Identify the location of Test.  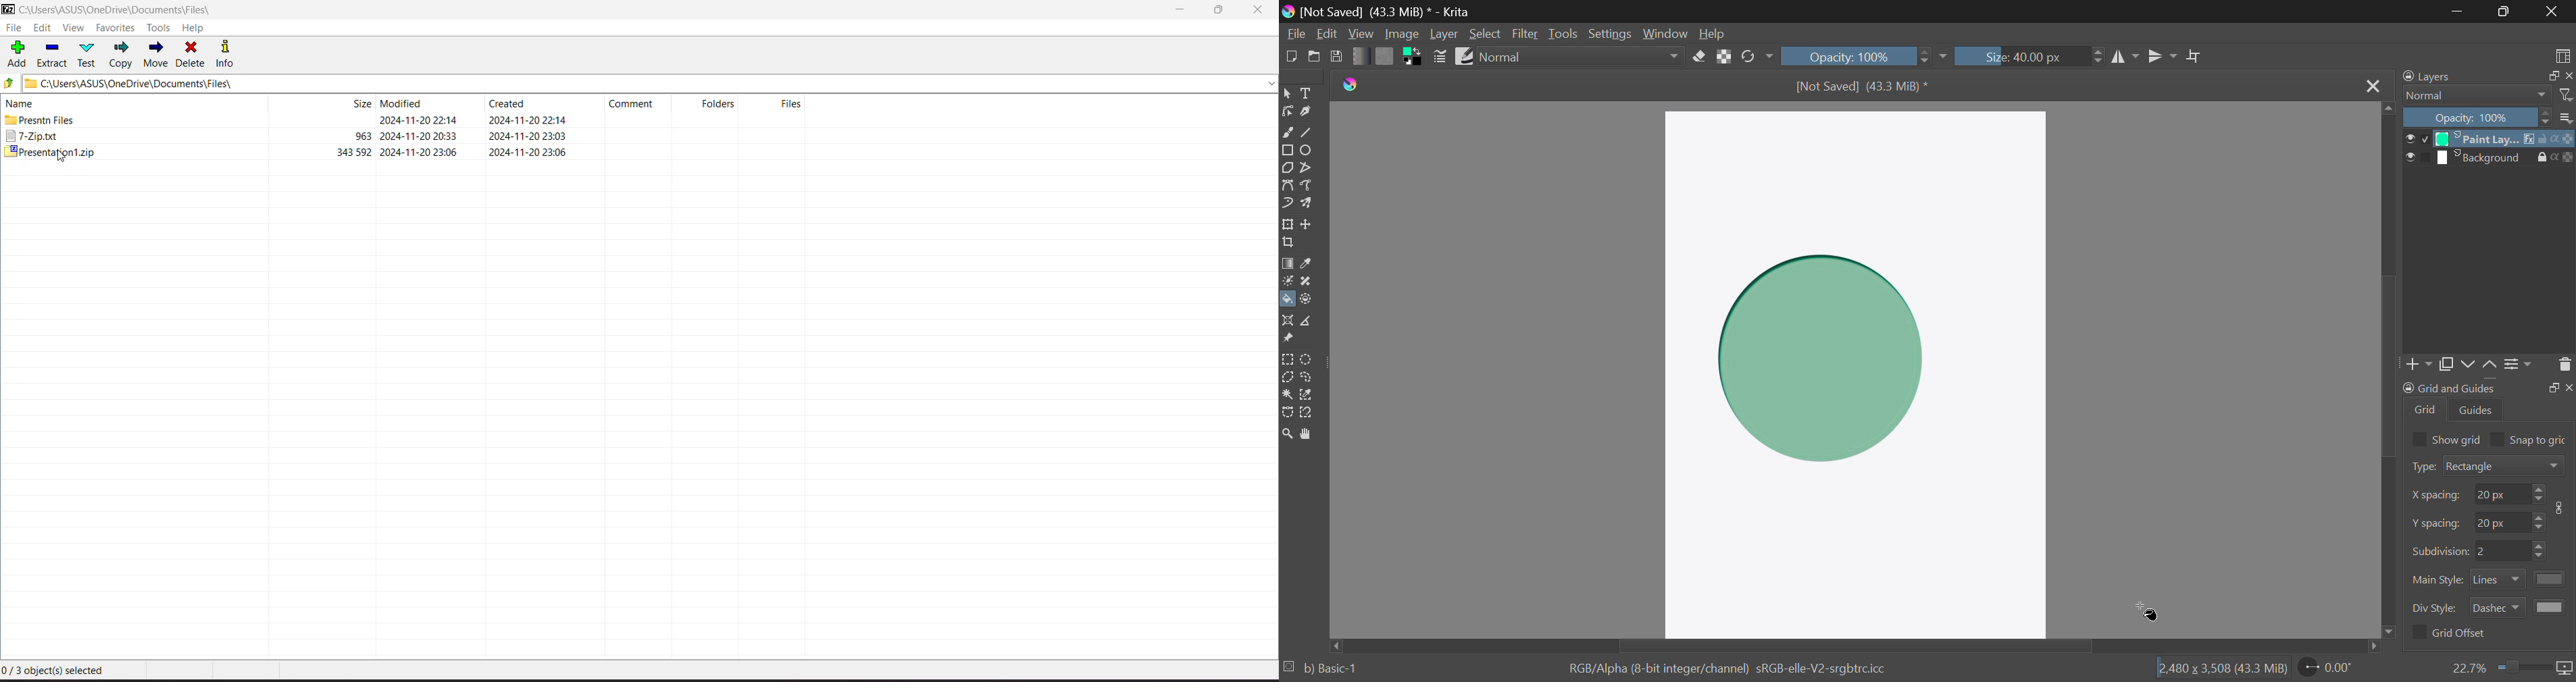
(89, 54).